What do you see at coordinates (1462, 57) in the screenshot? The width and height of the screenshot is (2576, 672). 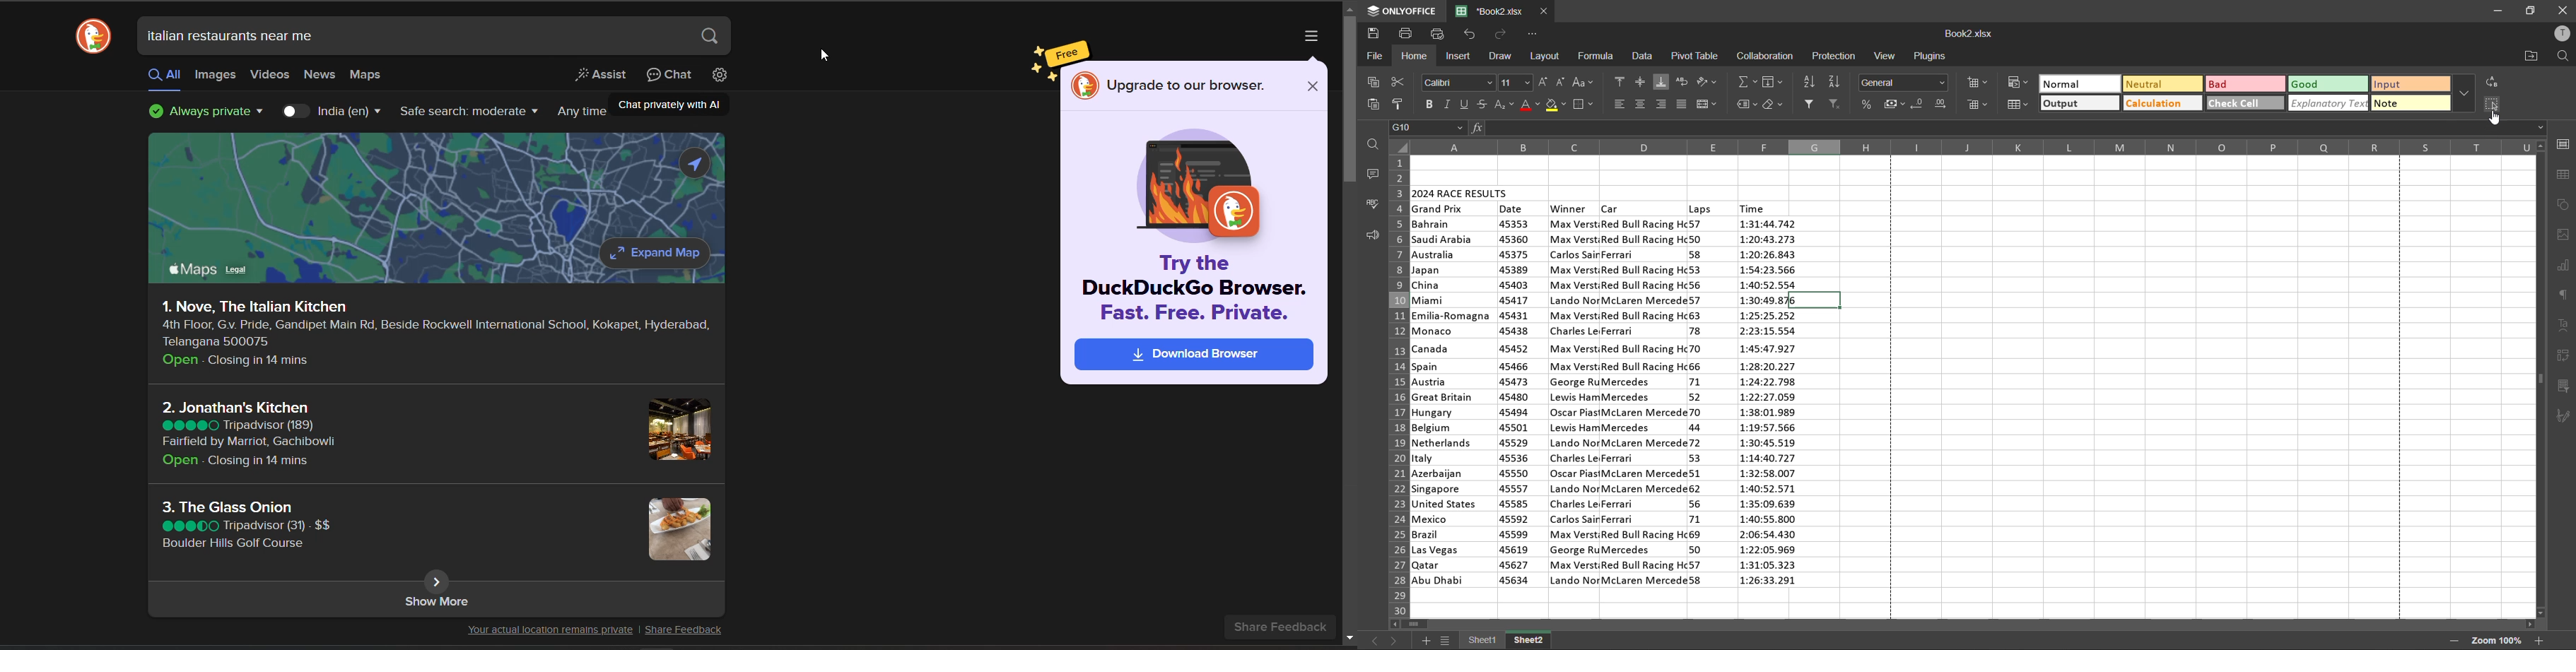 I see `insert` at bounding box center [1462, 57].